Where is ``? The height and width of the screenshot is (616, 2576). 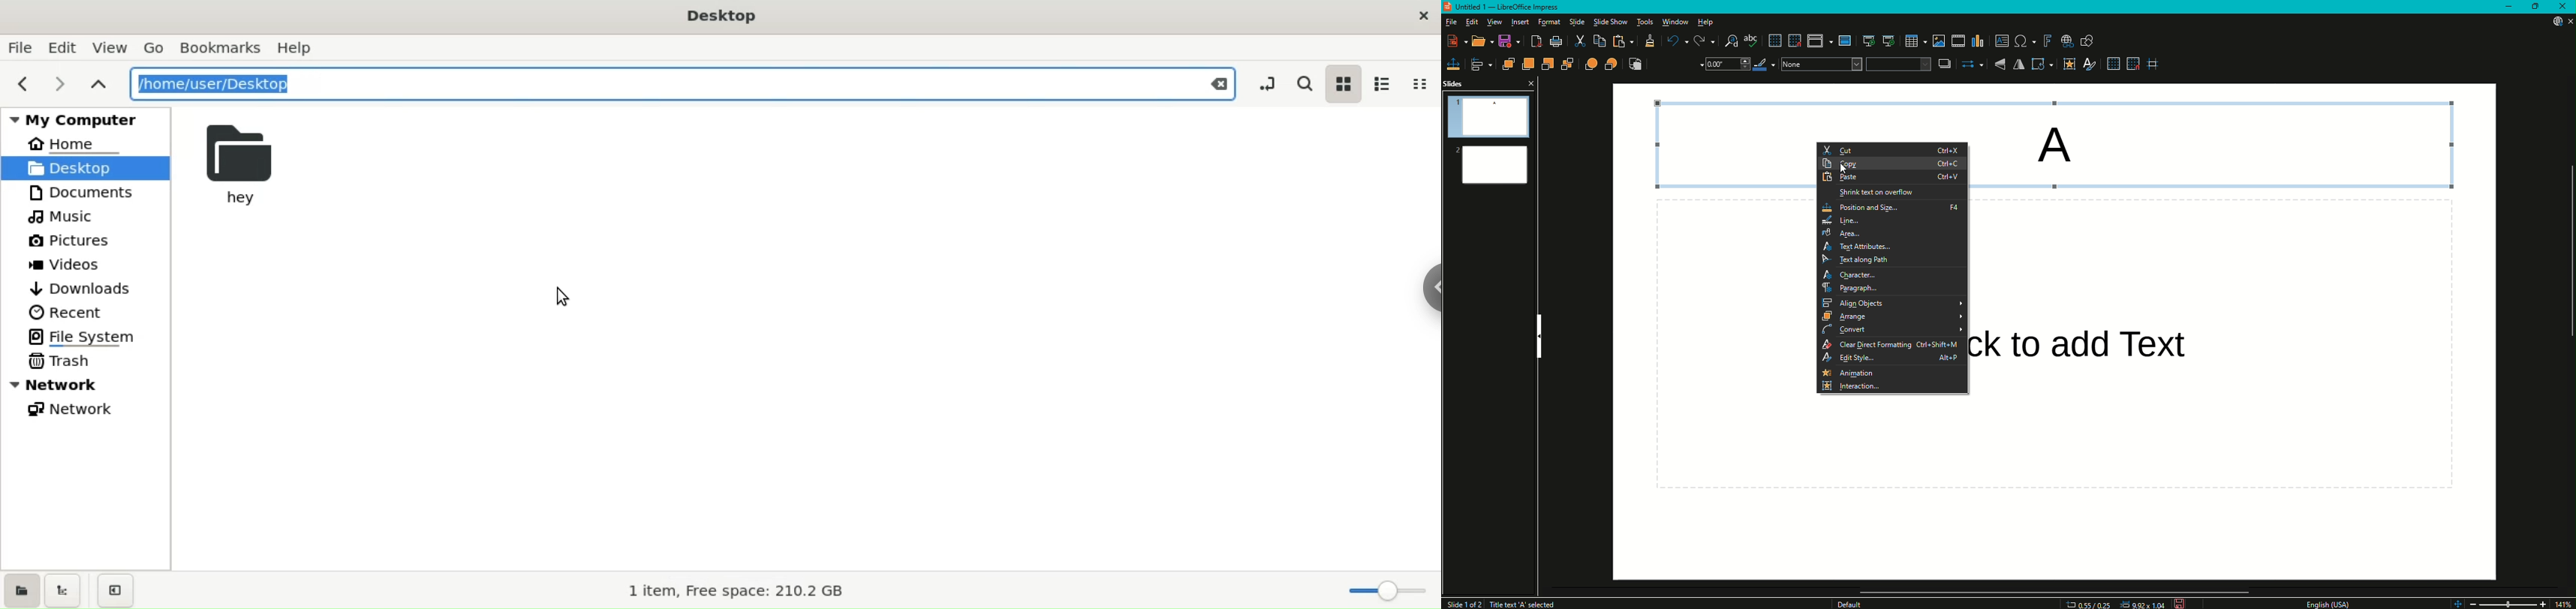  is located at coordinates (1852, 604).